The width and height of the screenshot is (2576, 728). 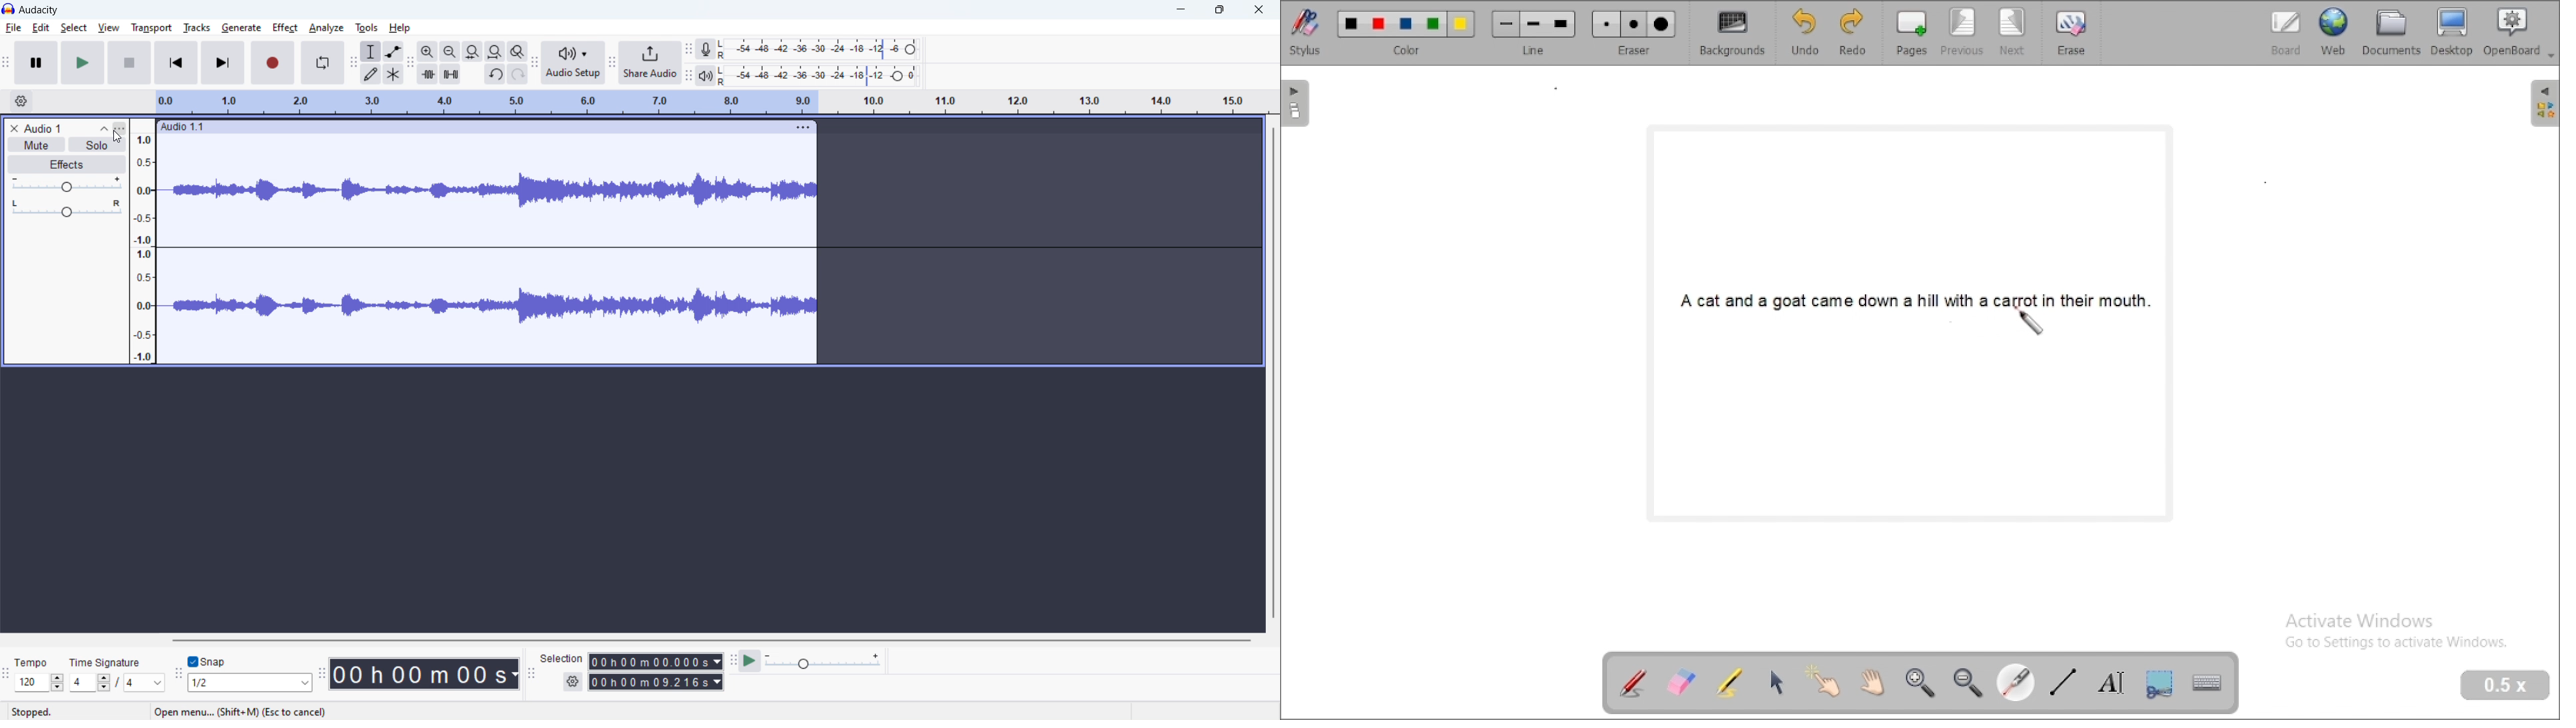 I want to click on analyze, so click(x=327, y=28).